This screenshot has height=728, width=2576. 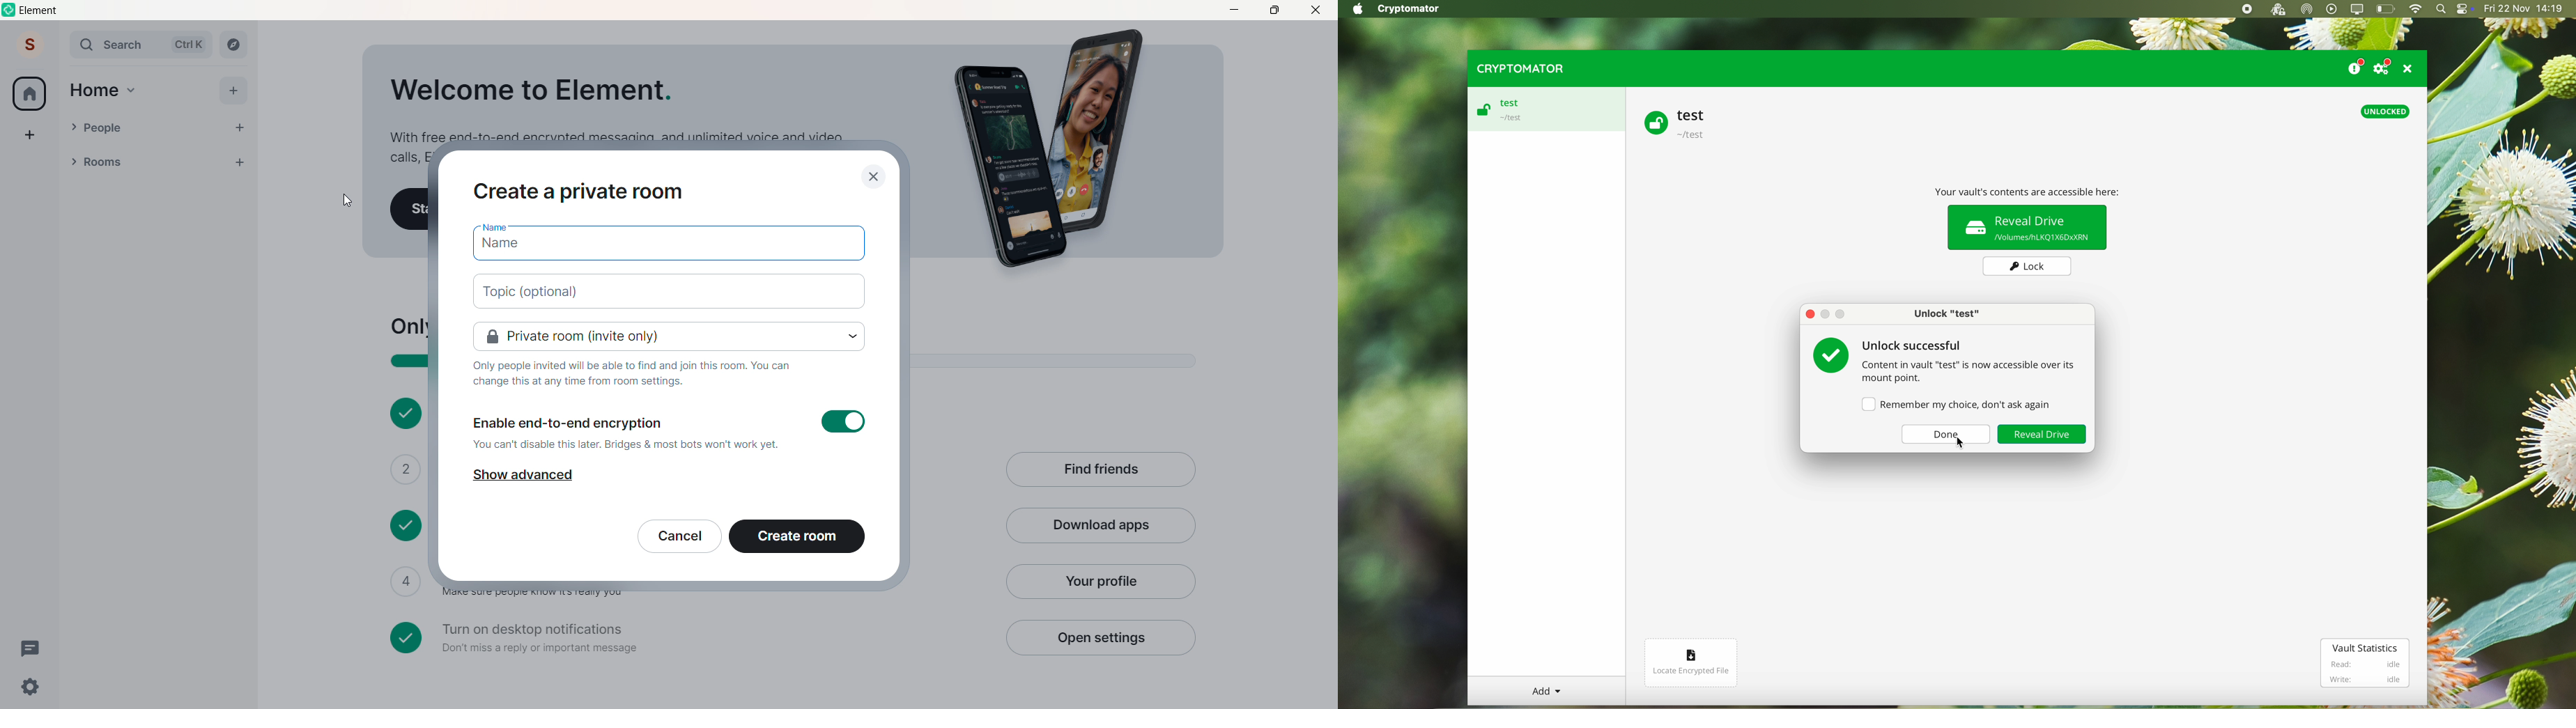 What do you see at coordinates (132, 91) in the screenshot?
I see `Home Drop Down` at bounding box center [132, 91].